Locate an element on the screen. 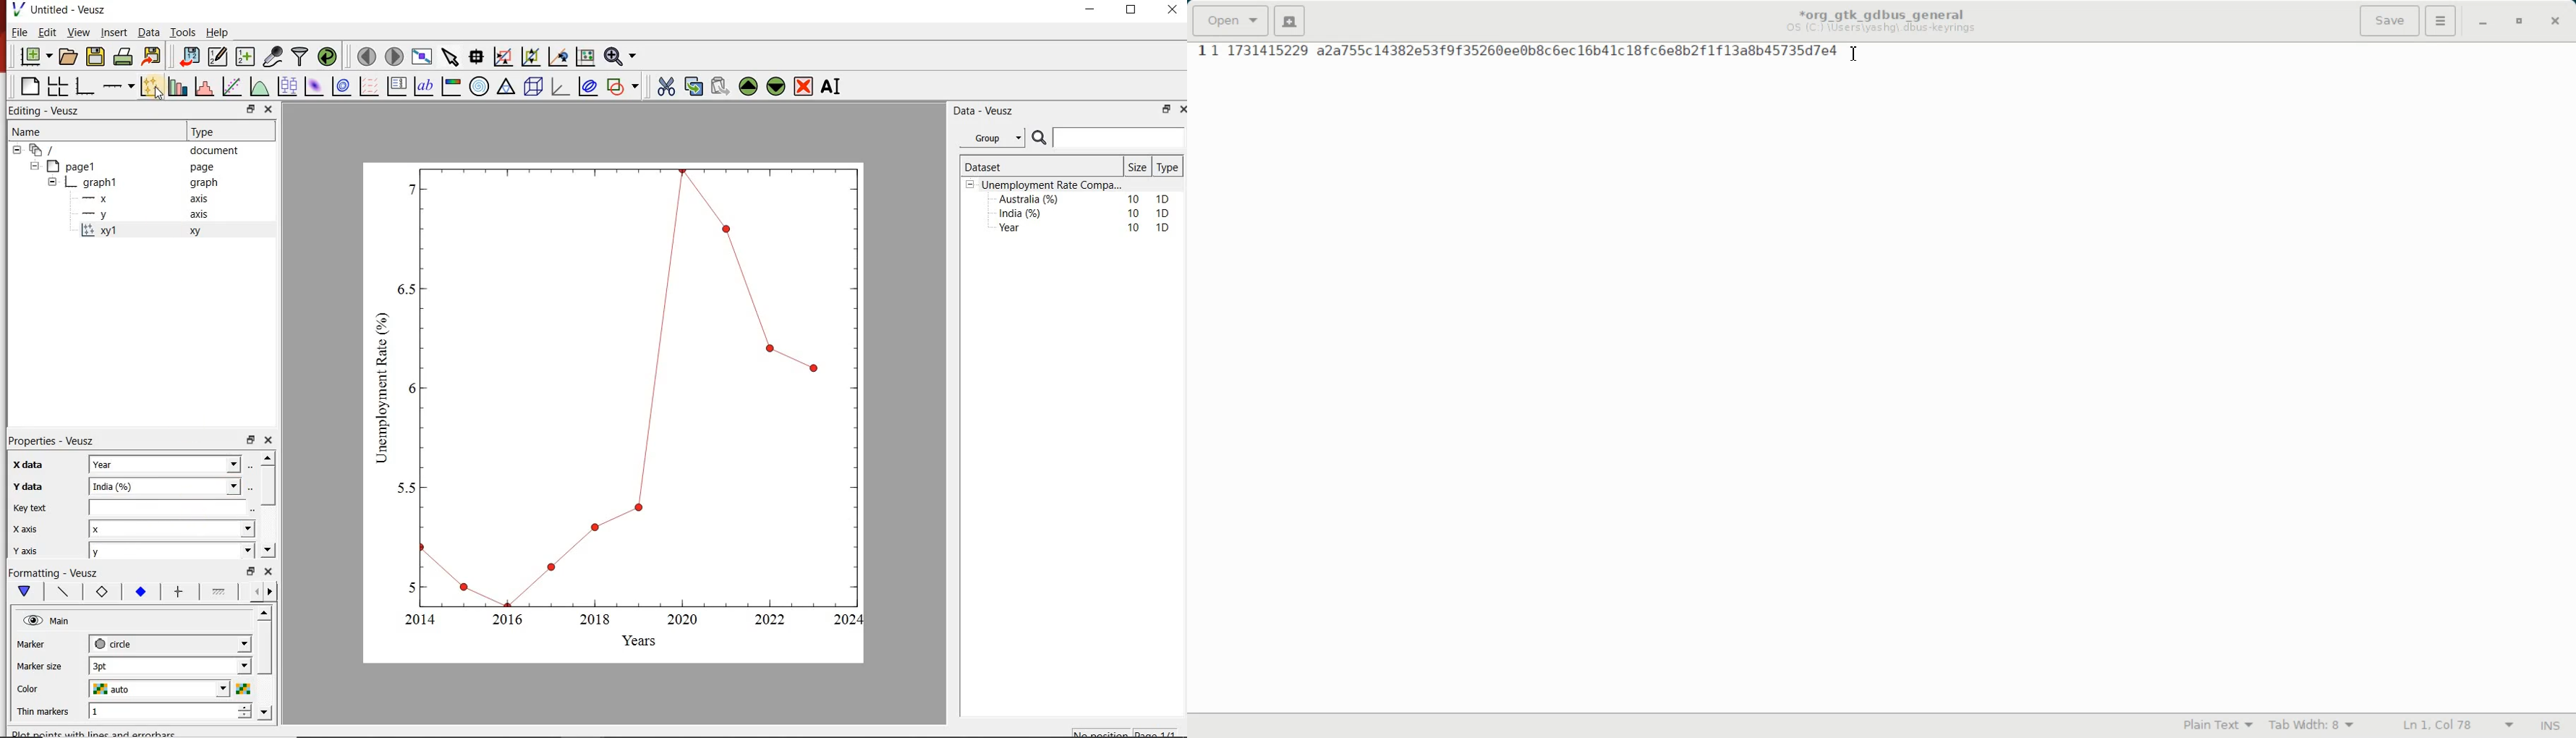 Image resolution: width=2576 pixels, height=756 pixels. scroll bar is located at coordinates (267, 484).